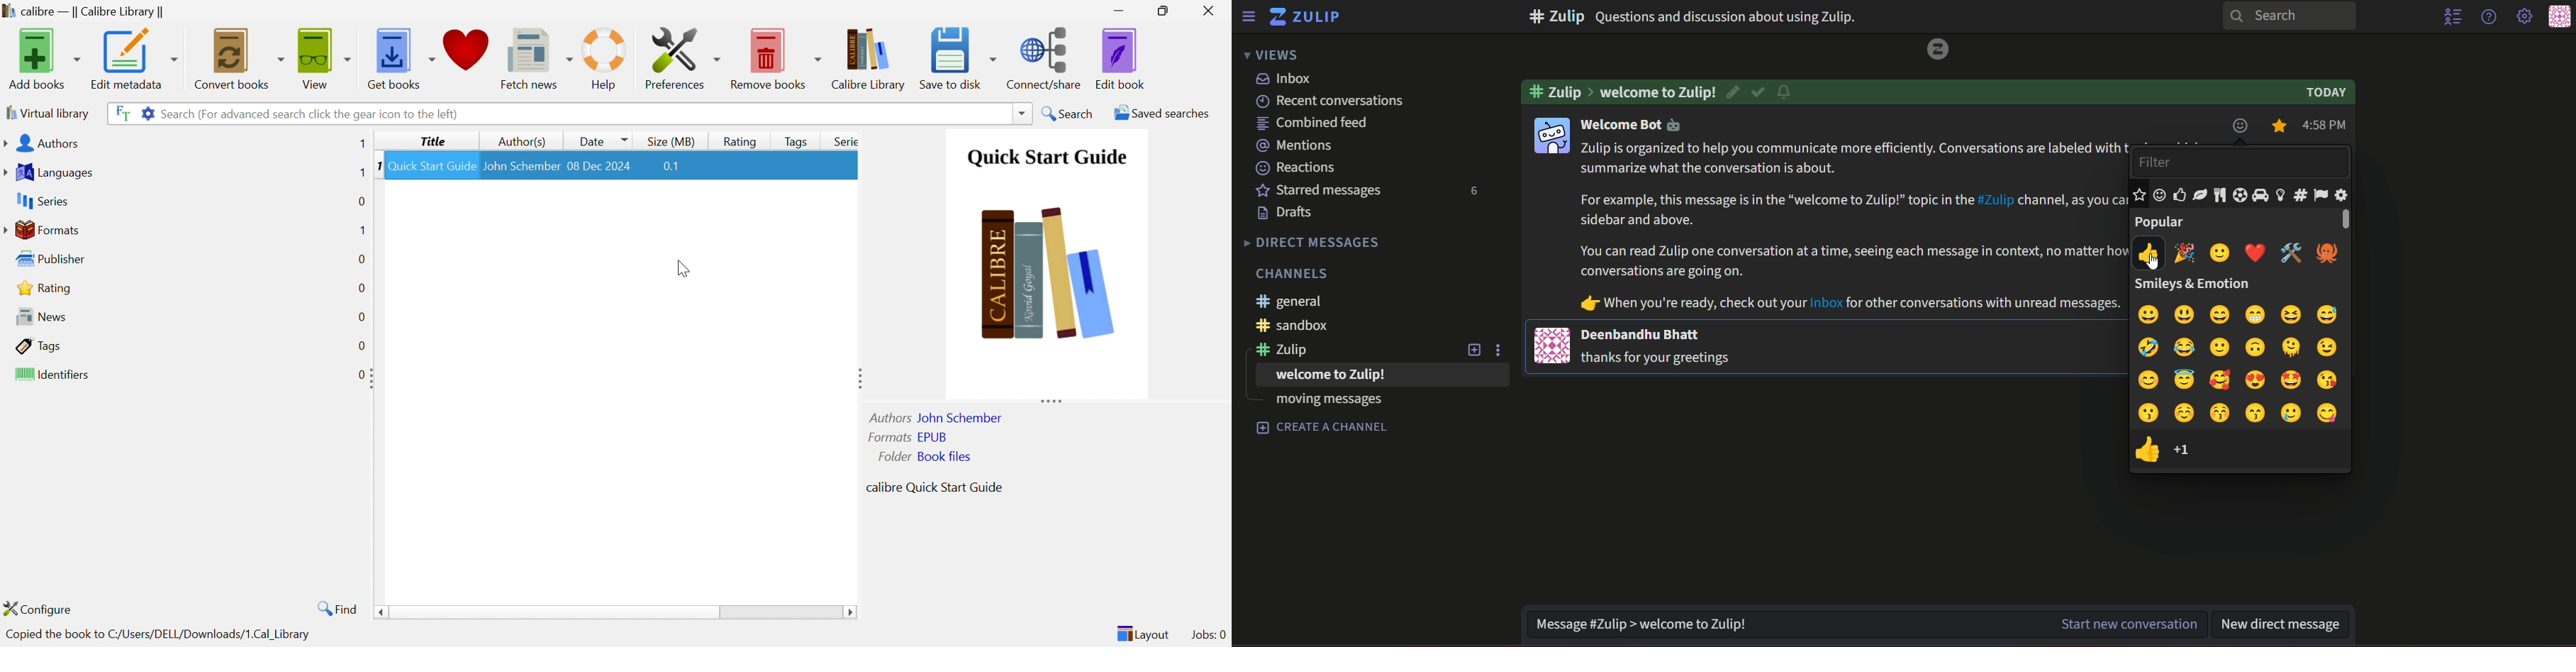 This screenshot has width=2576, height=672. What do you see at coordinates (2523, 16) in the screenshot?
I see `main menu` at bounding box center [2523, 16].